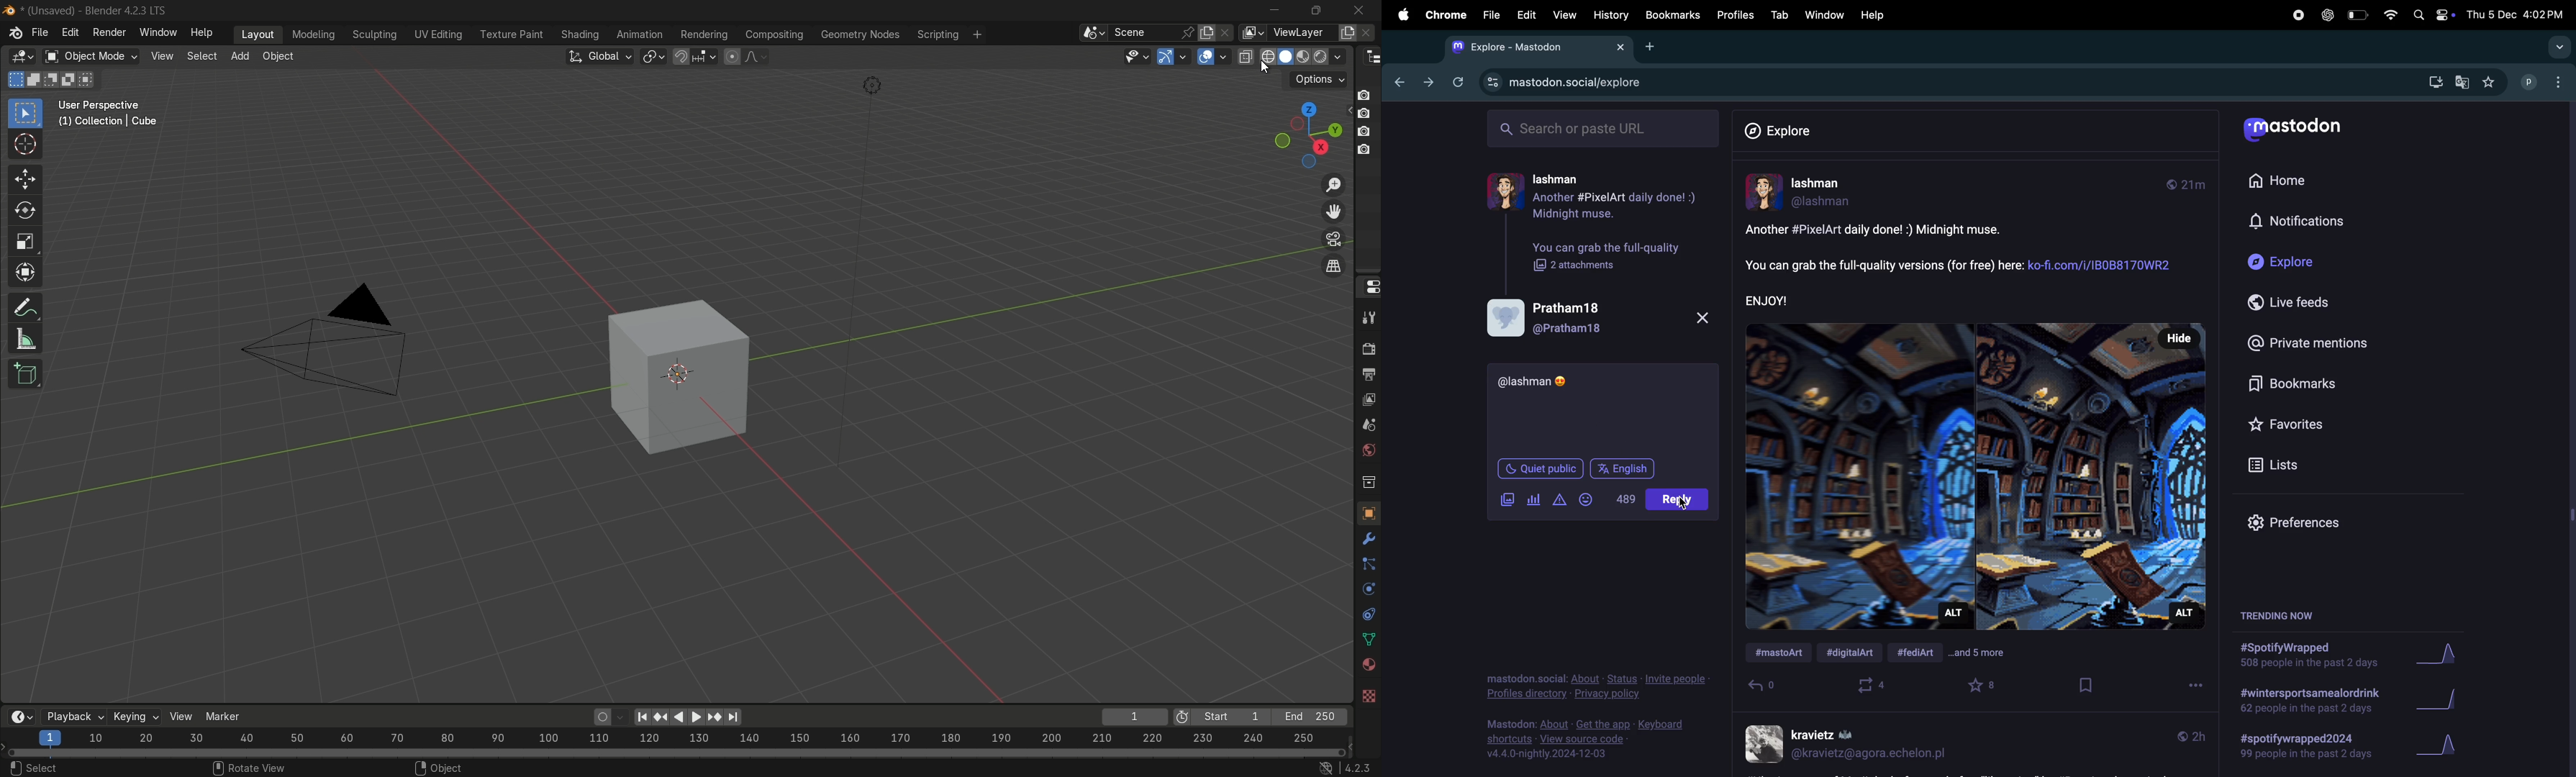  What do you see at coordinates (1526, 17) in the screenshot?
I see `Edit` at bounding box center [1526, 17].